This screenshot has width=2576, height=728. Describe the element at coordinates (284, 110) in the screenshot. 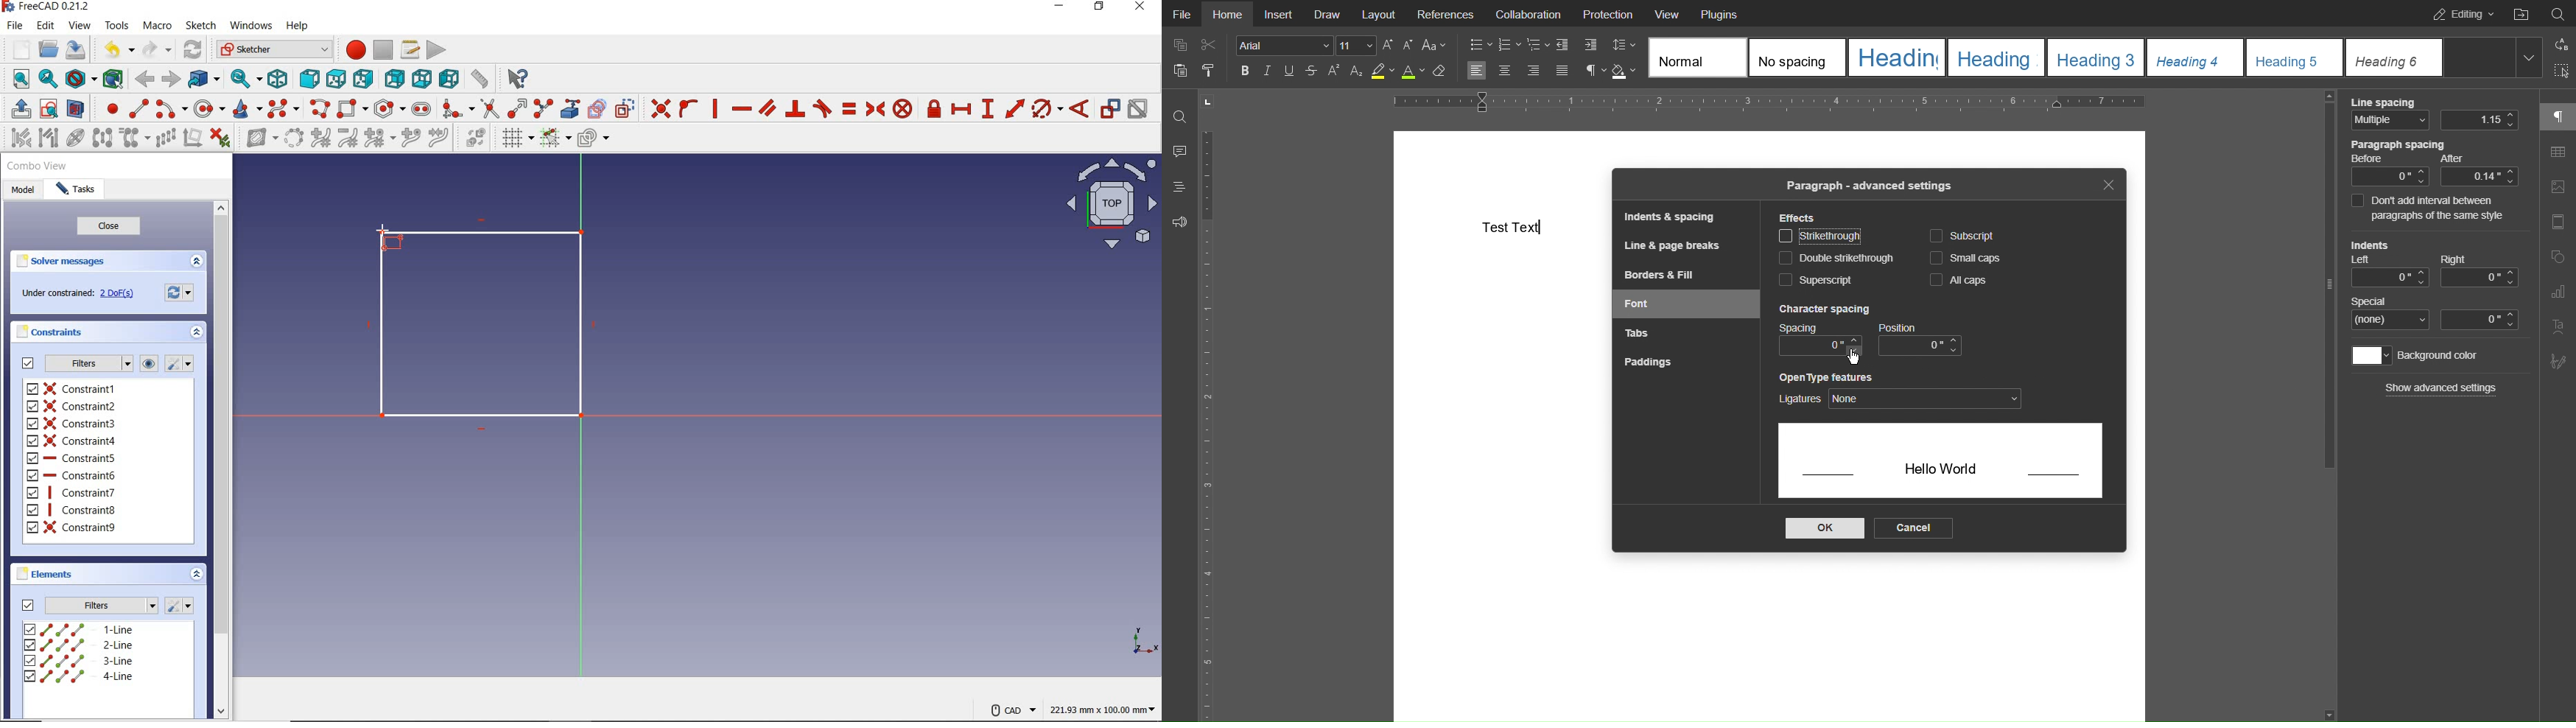

I see `create B-spline` at that location.